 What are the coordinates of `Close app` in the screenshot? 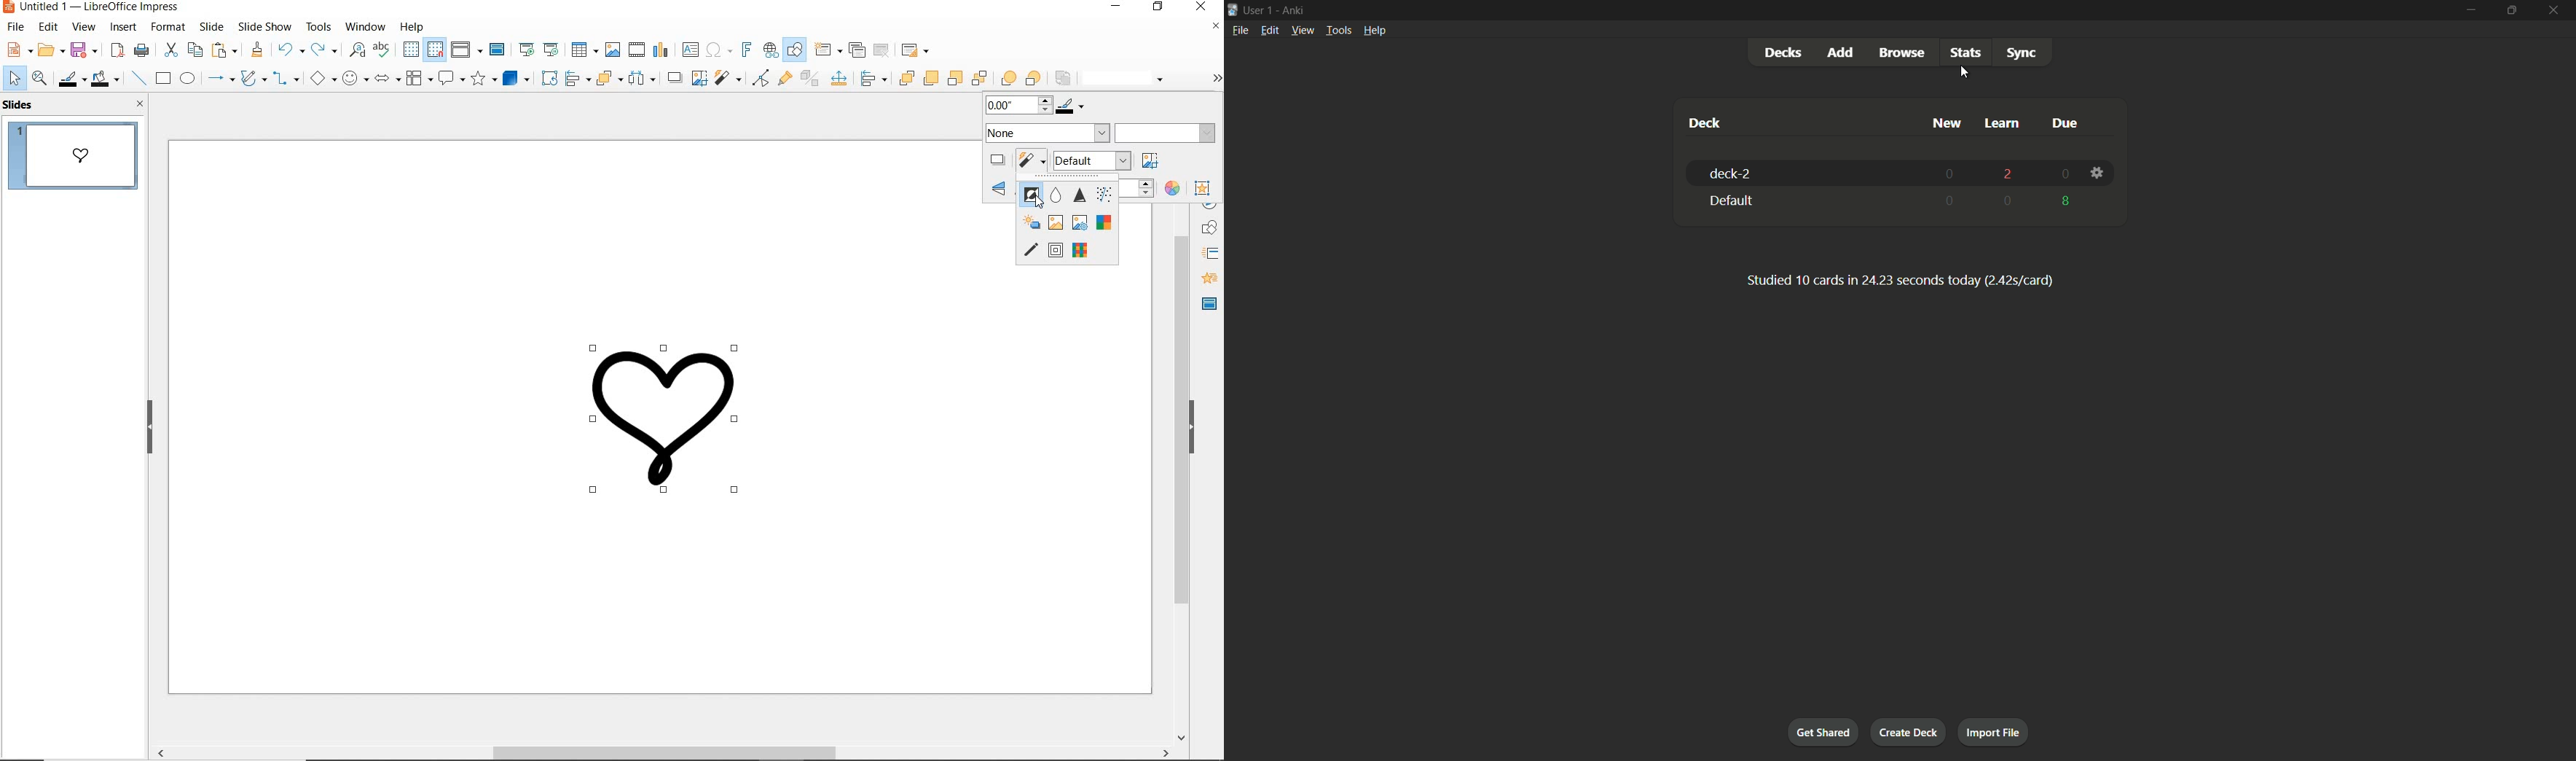 It's located at (2556, 20).